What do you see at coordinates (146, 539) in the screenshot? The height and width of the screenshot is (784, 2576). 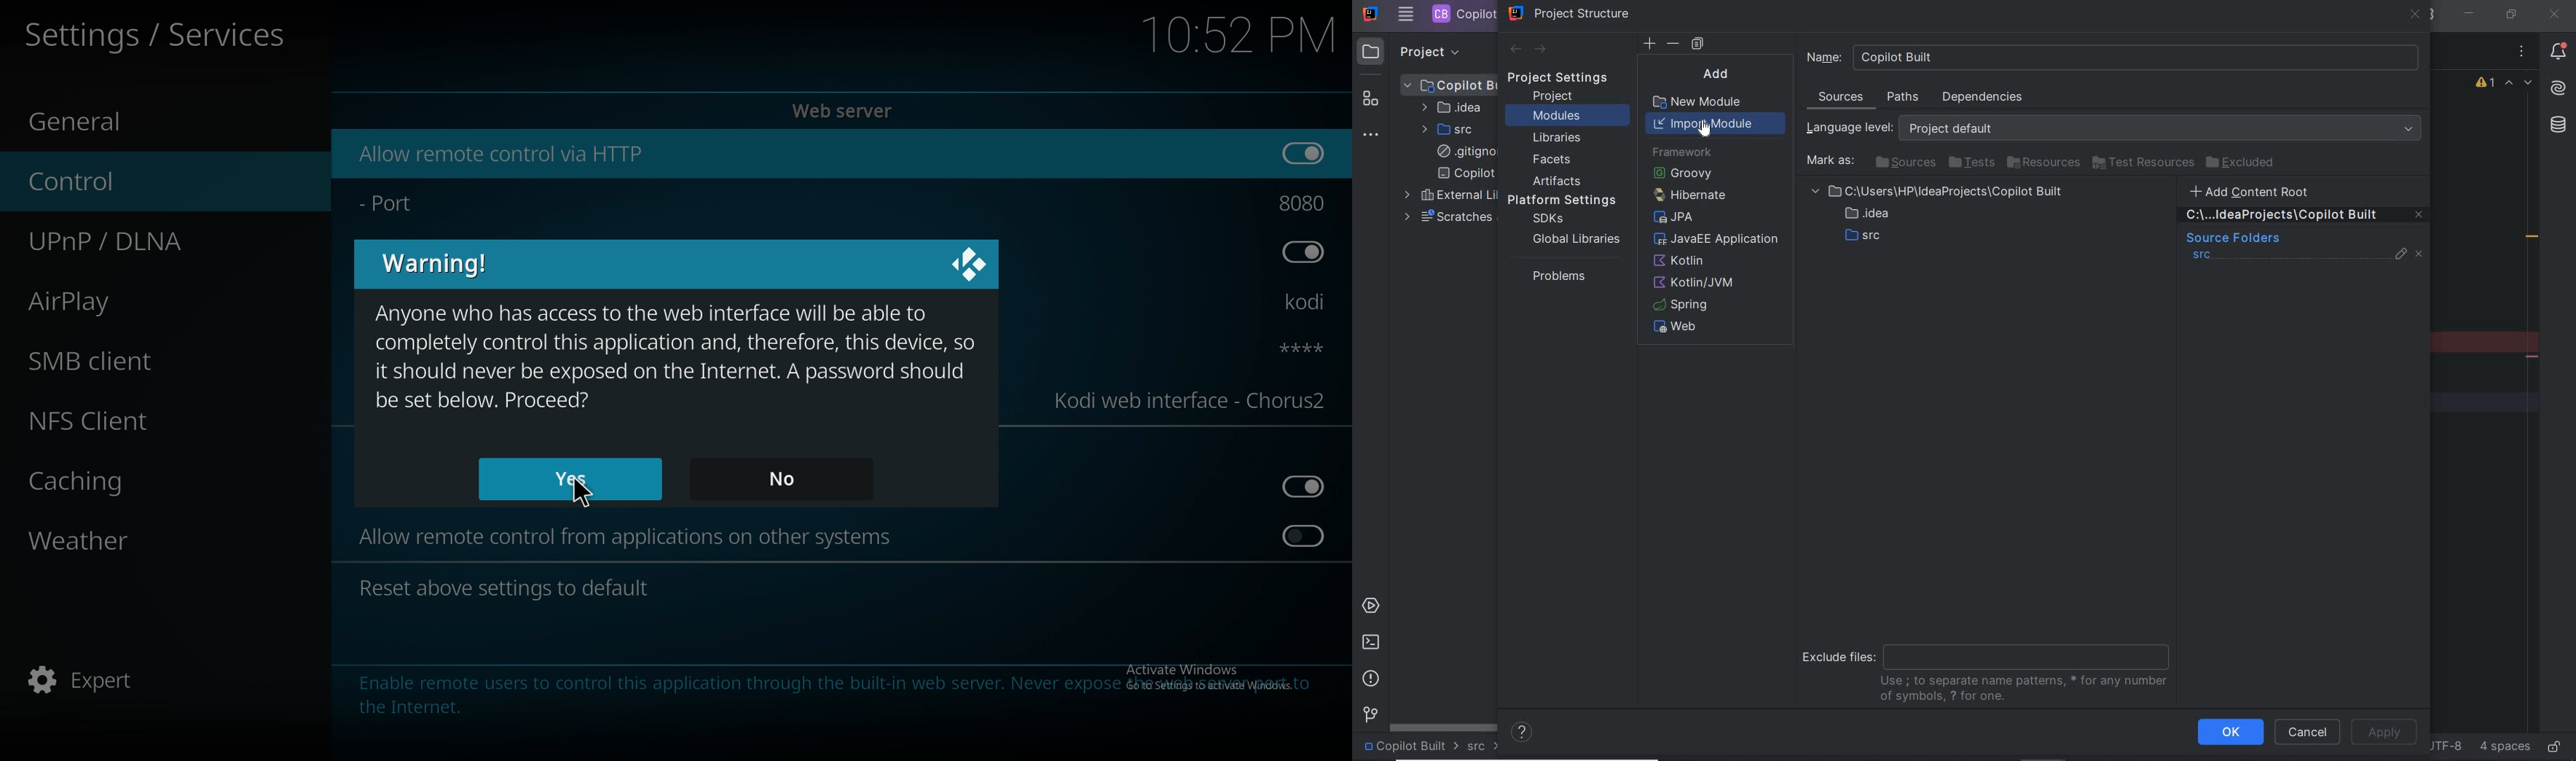 I see `weather` at bounding box center [146, 539].